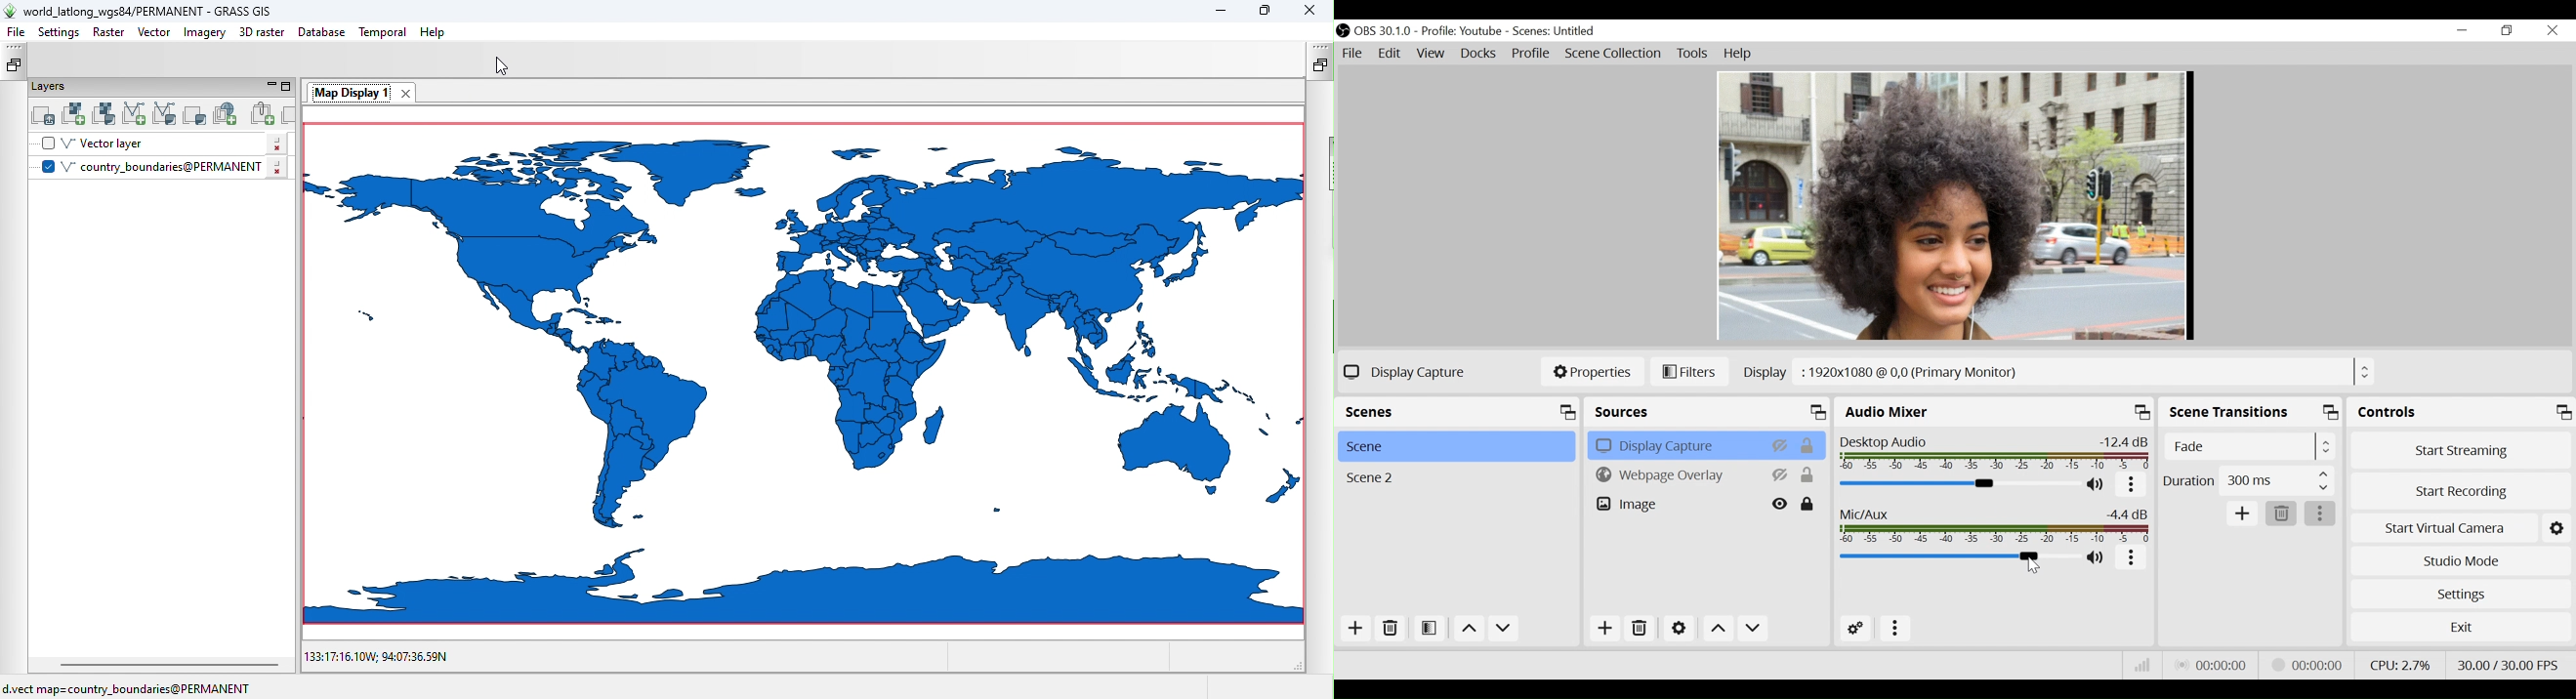  What do you see at coordinates (2458, 450) in the screenshot?
I see `Start Streaming` at bounding box center [2458, 450].